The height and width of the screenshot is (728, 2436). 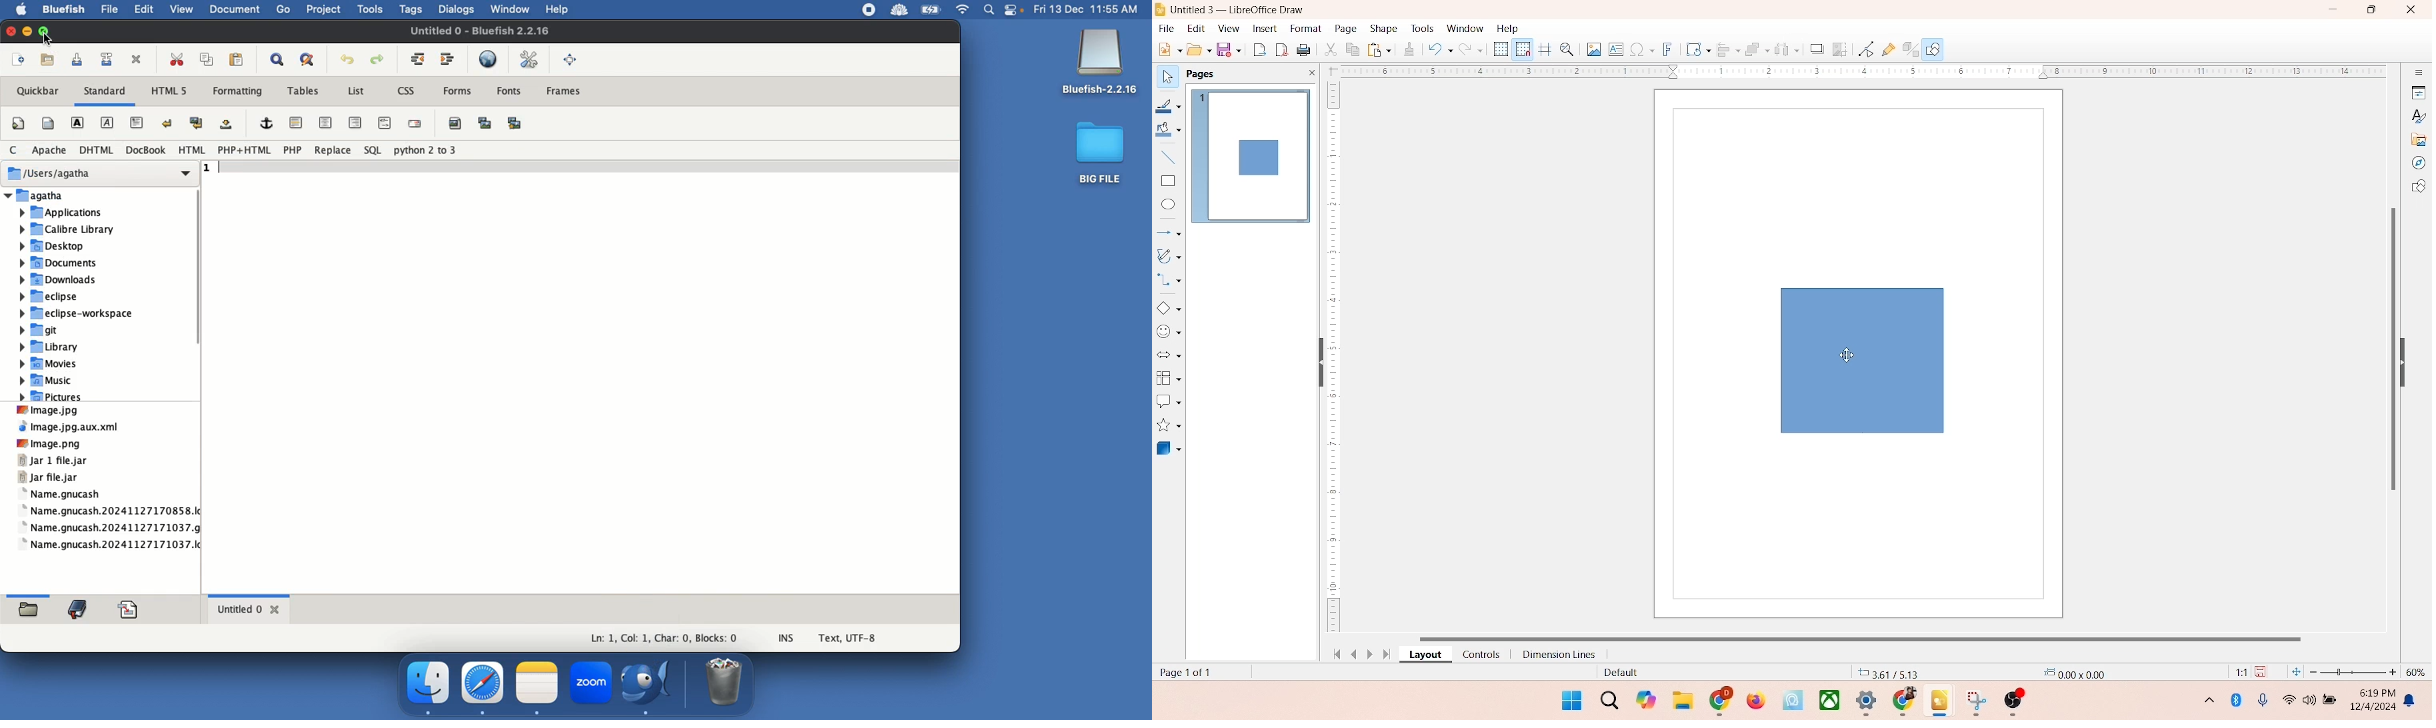 I want to click on HTML, so click(x=190, y=148).